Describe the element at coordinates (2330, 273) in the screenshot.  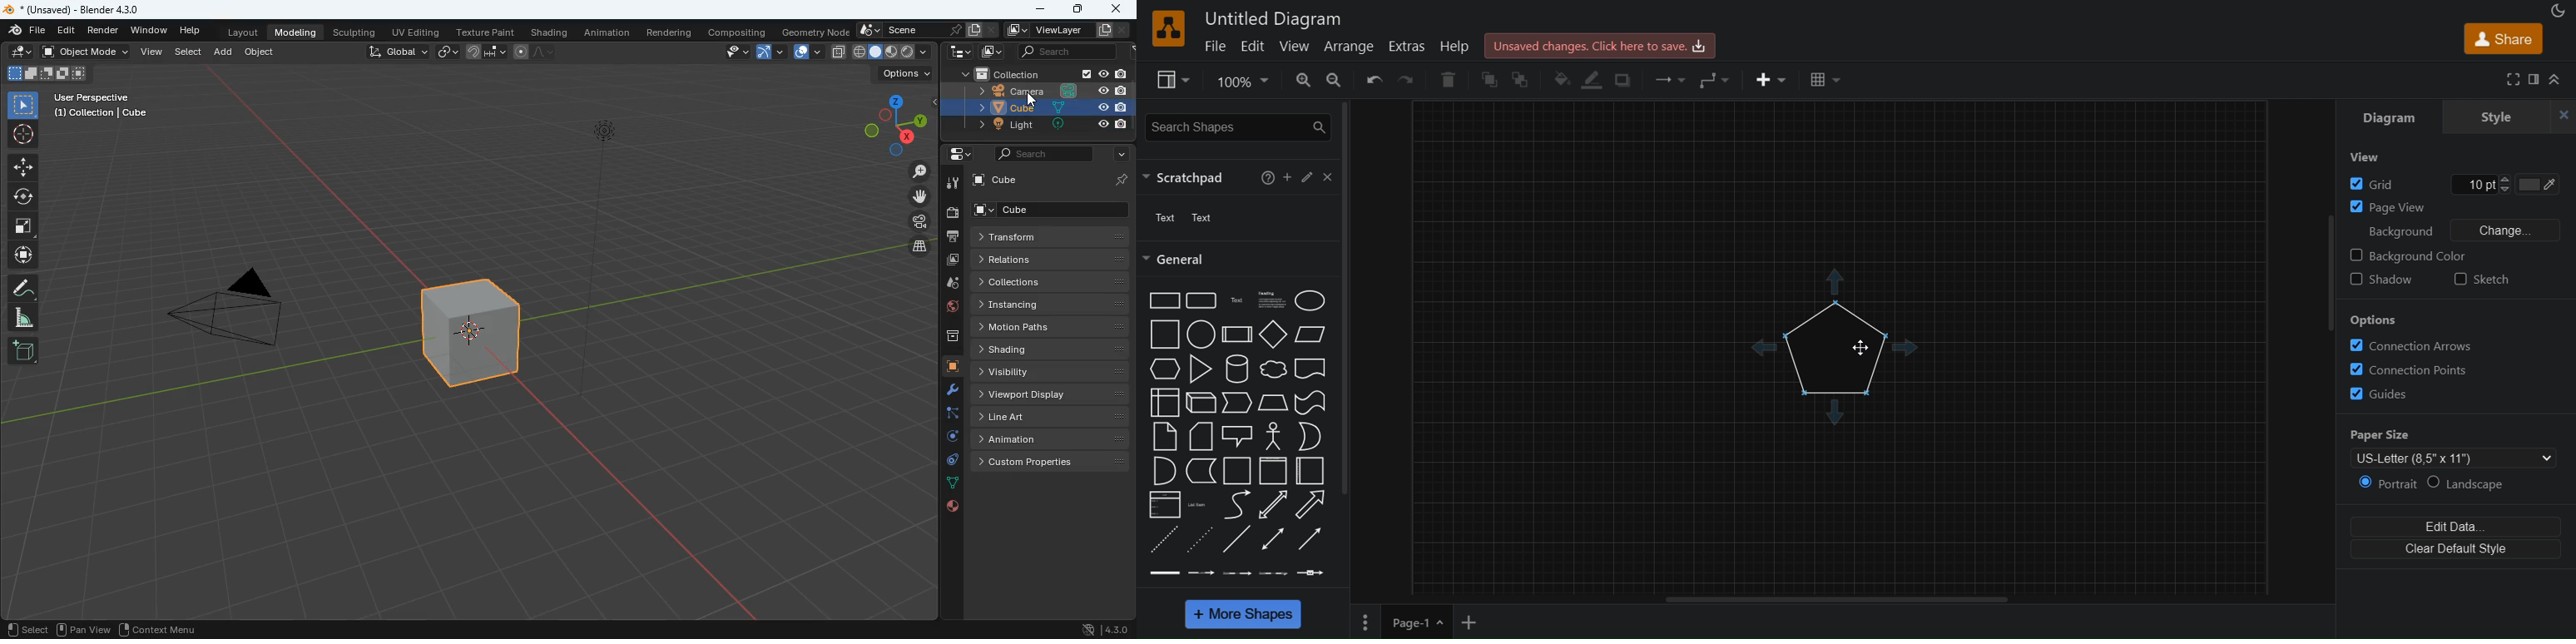
I see `Vertical slide bar` at that location.